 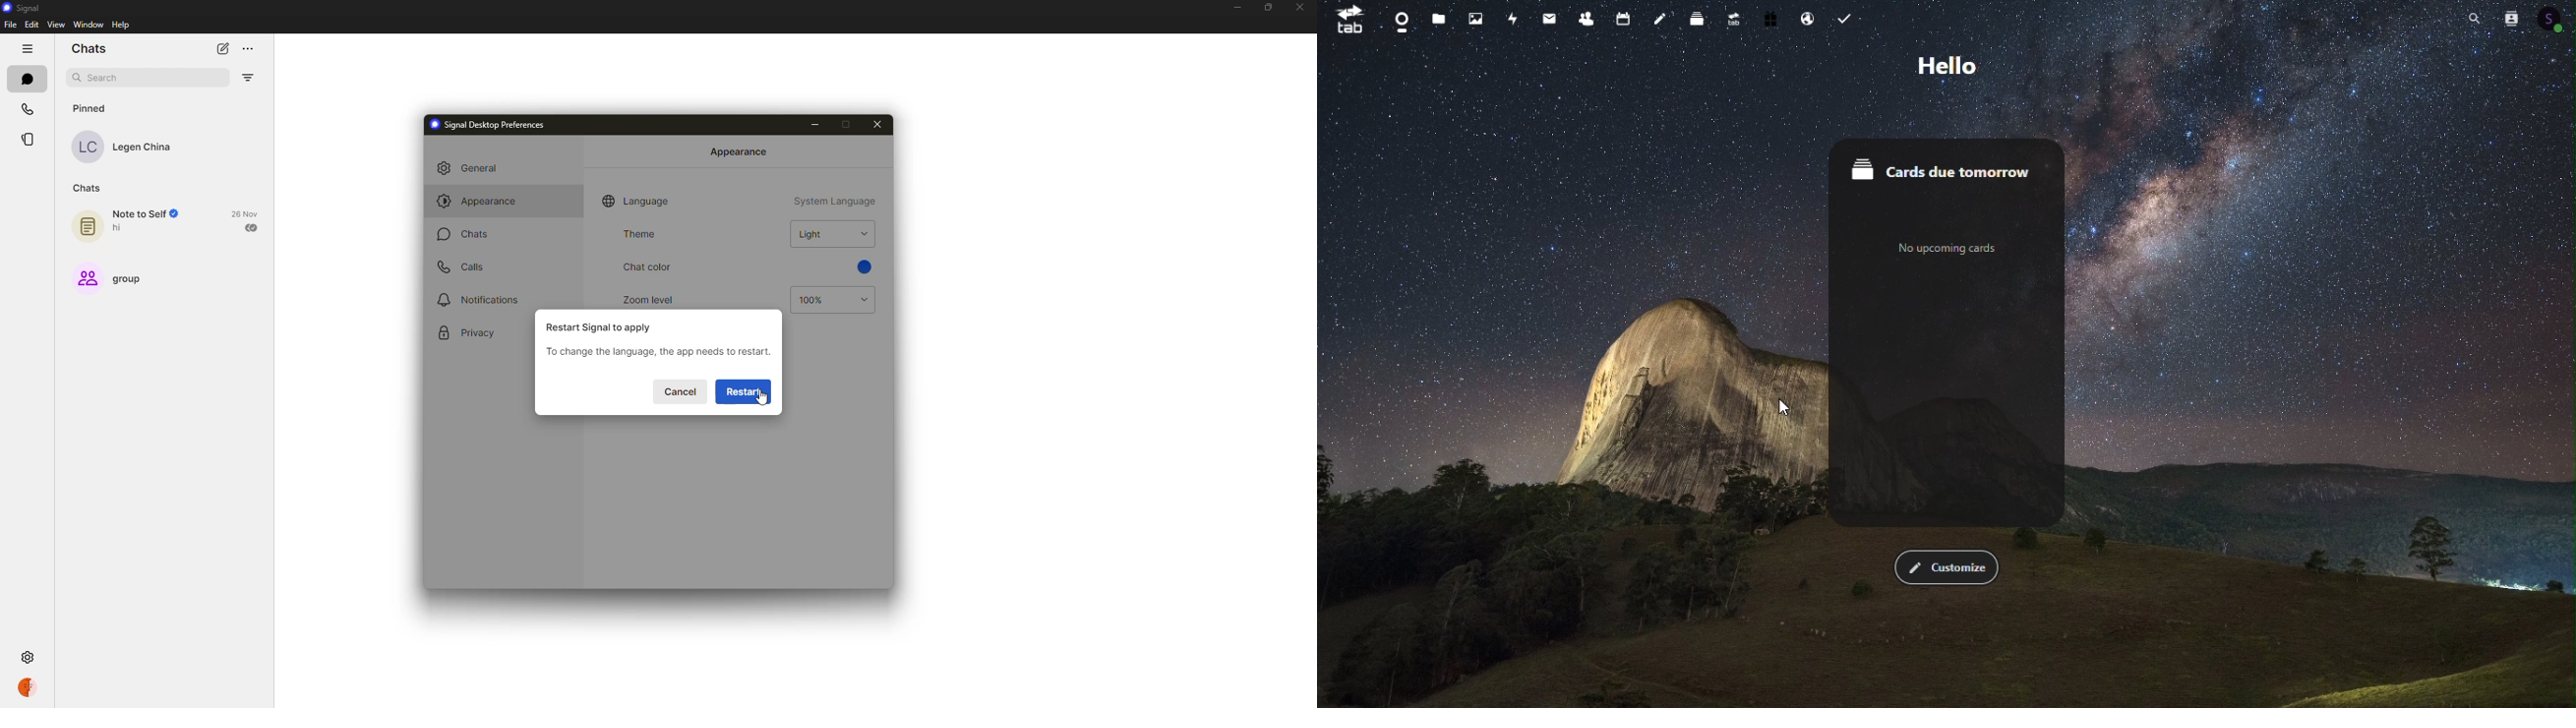 I want to click on Photos, so click(x=1476, y=16).